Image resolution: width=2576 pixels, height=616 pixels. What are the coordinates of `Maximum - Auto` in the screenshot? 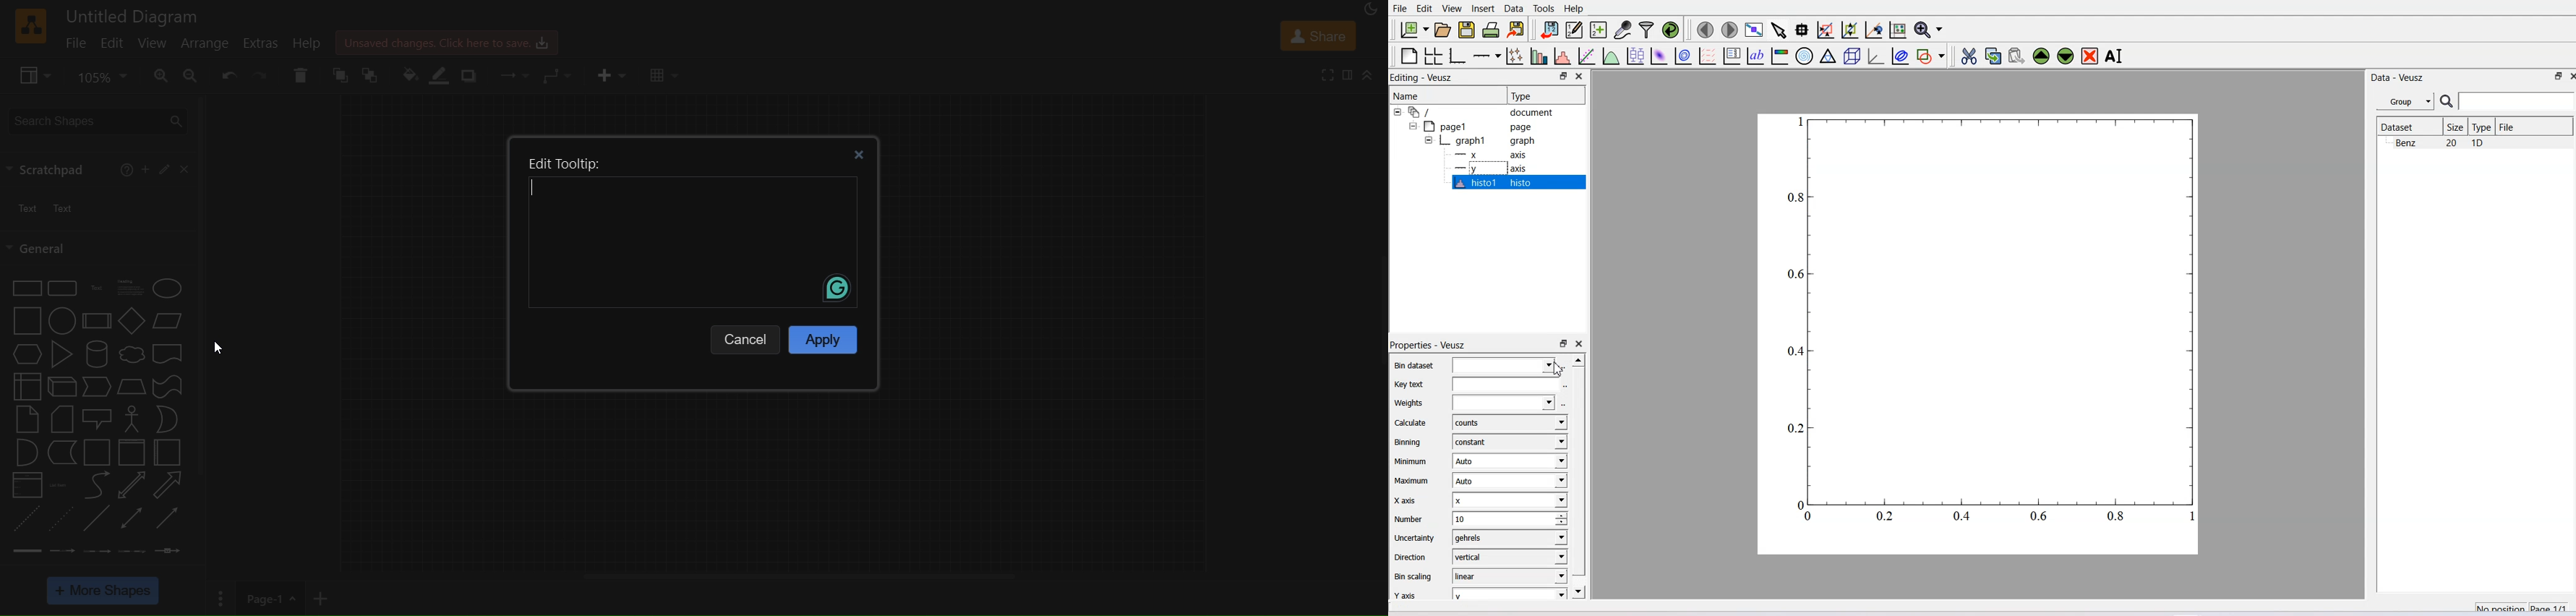 It's located at (1478, 480).